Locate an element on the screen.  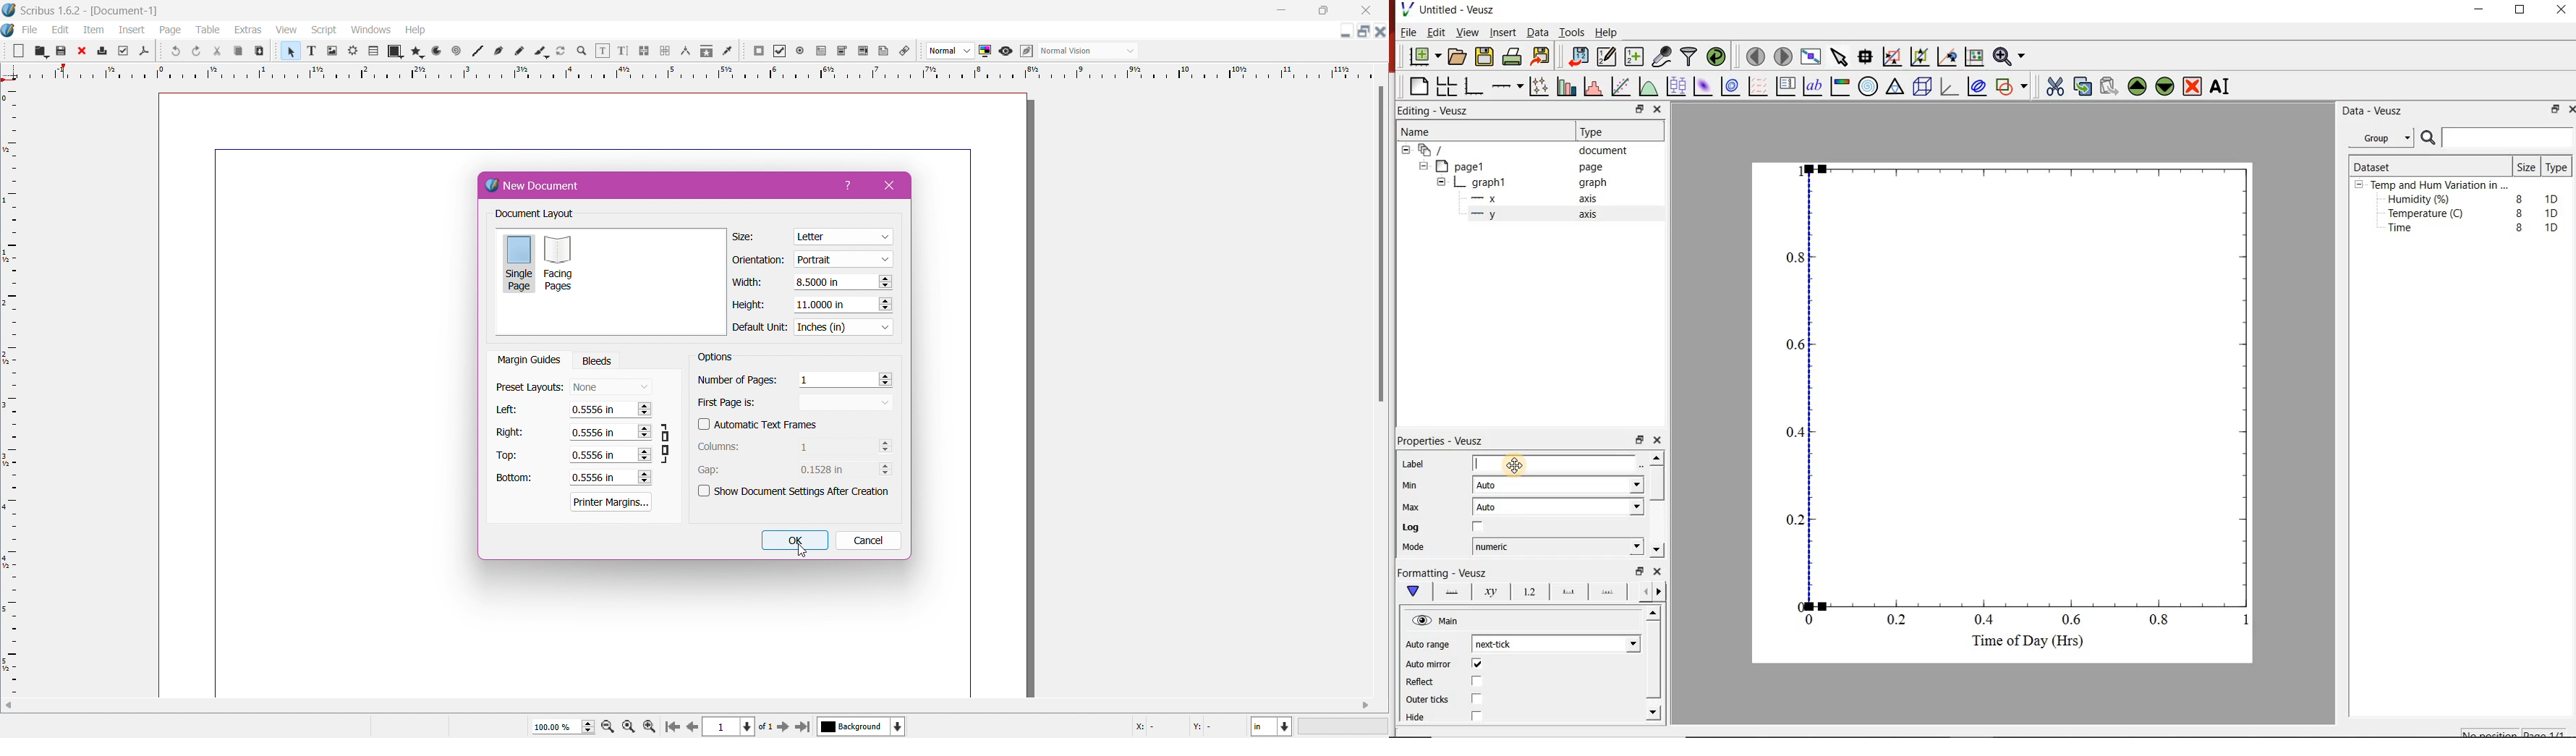
gap is located at coordinates (736, 470).